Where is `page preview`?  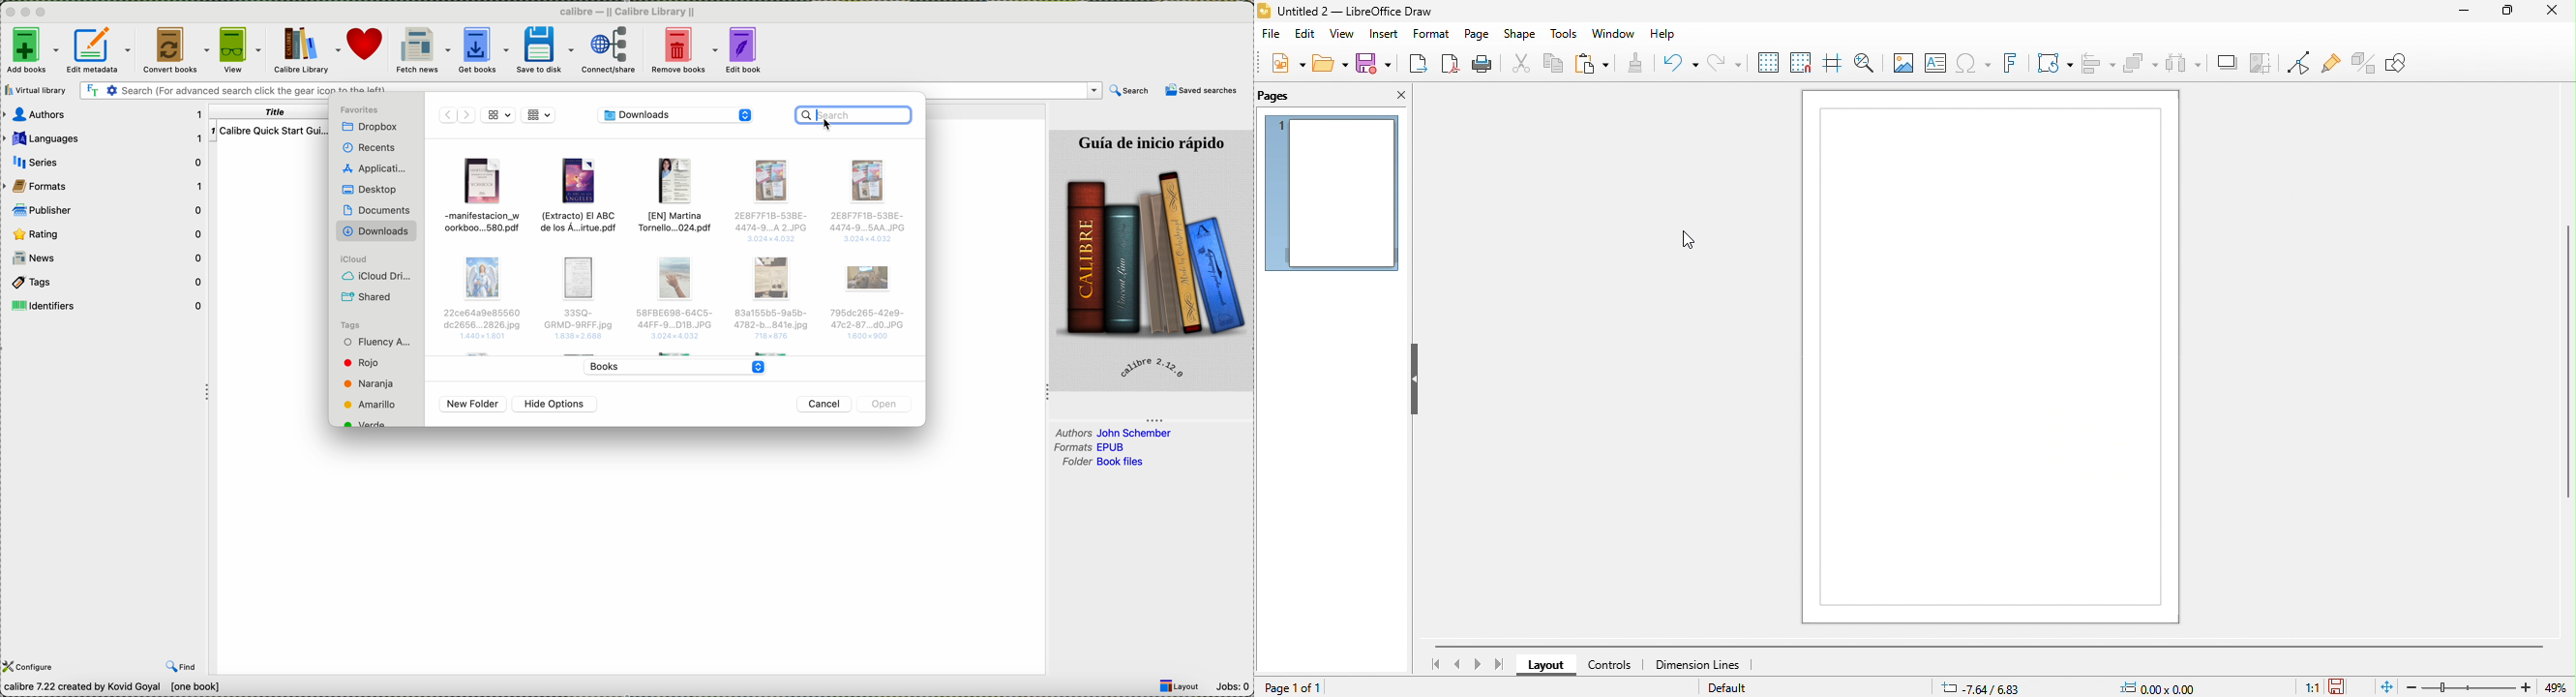 page preview is located at coordinates (1332, 197).